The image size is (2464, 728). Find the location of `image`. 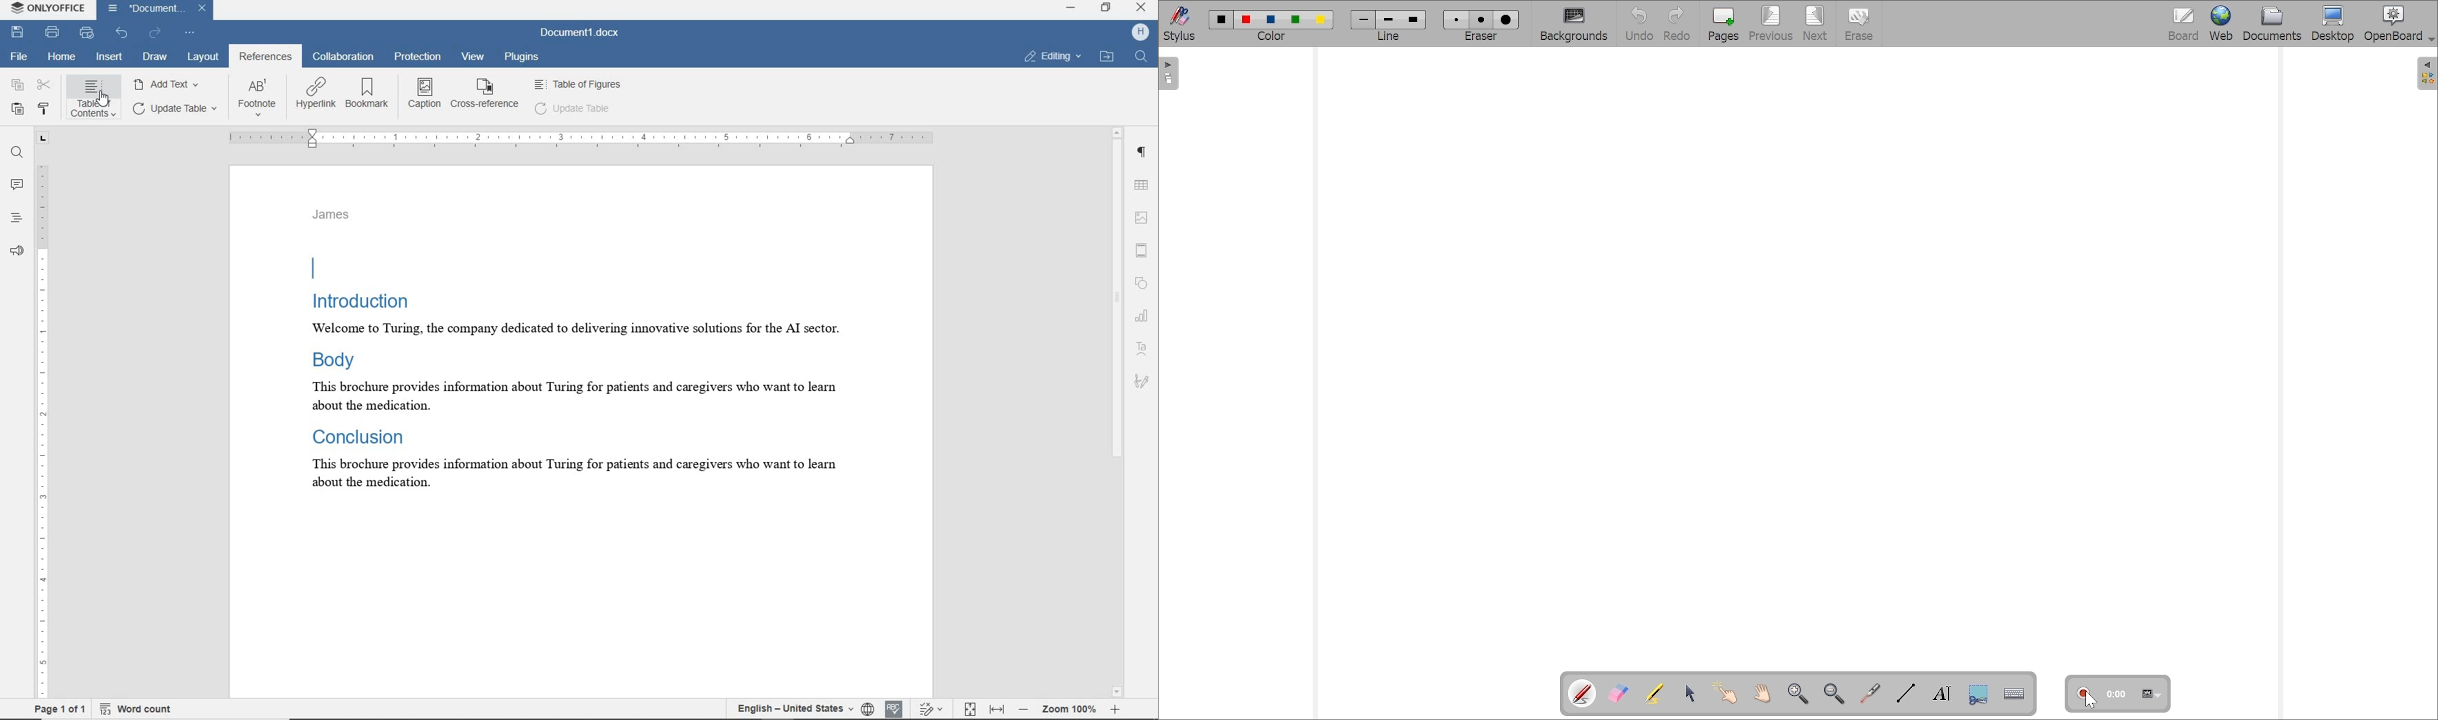

image is located at coordinates (1143, 217).